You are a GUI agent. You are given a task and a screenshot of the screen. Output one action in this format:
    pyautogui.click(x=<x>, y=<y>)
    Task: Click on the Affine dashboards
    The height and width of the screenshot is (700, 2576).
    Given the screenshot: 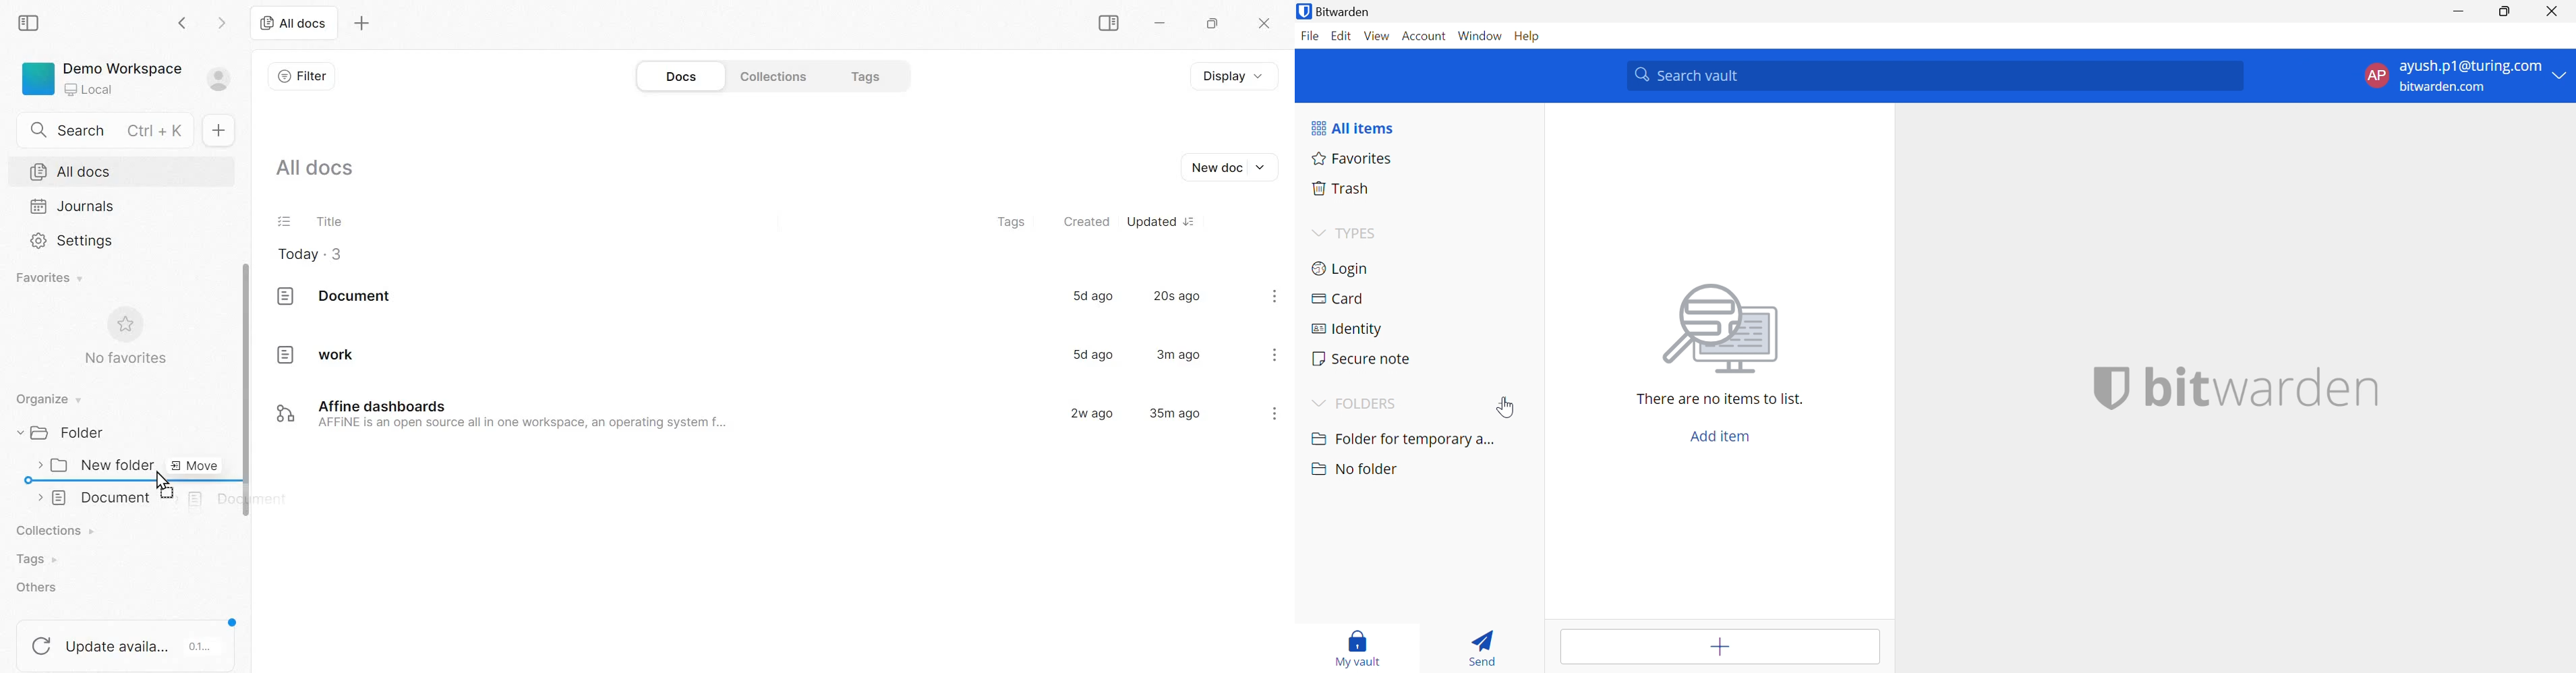 What is the action you would take?
    pyautogui.click(x=519, y=415)
    